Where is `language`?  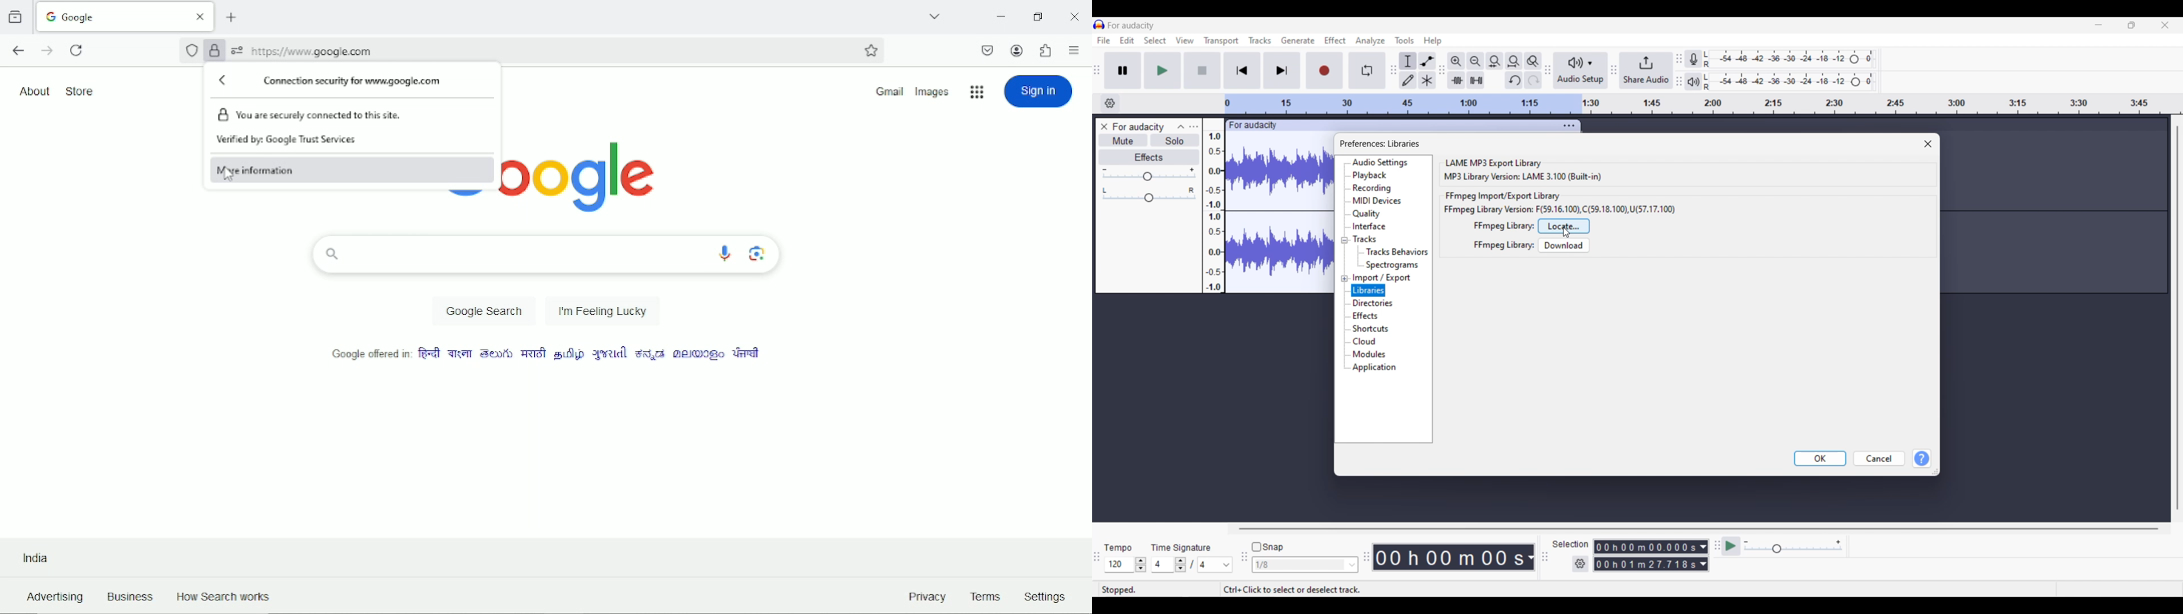
language is located at coordinates (743, 355).